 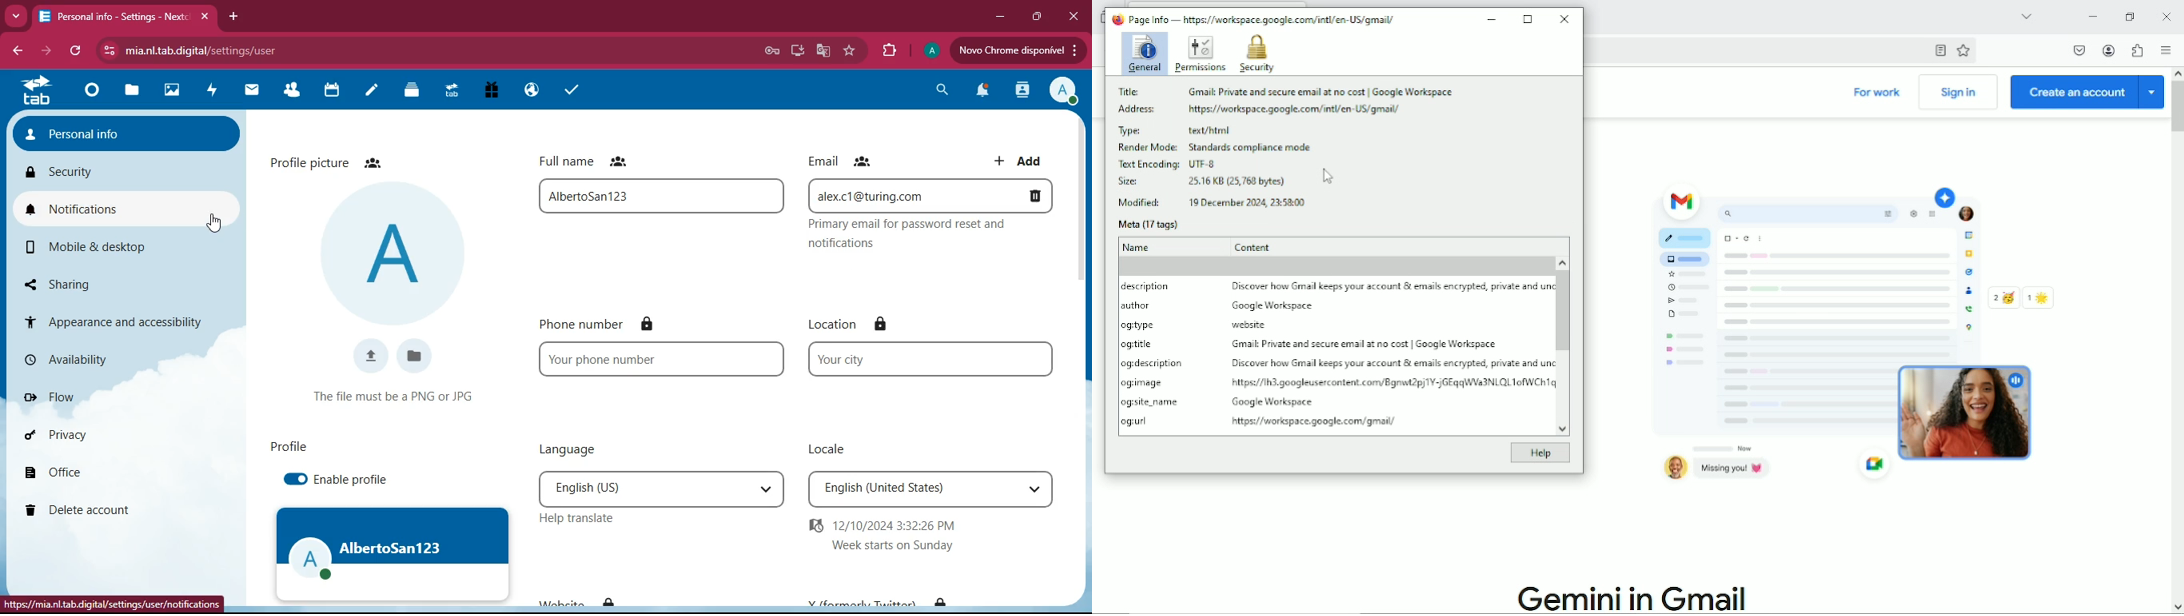 I want to click on cursor, so click(x=213, y=223).